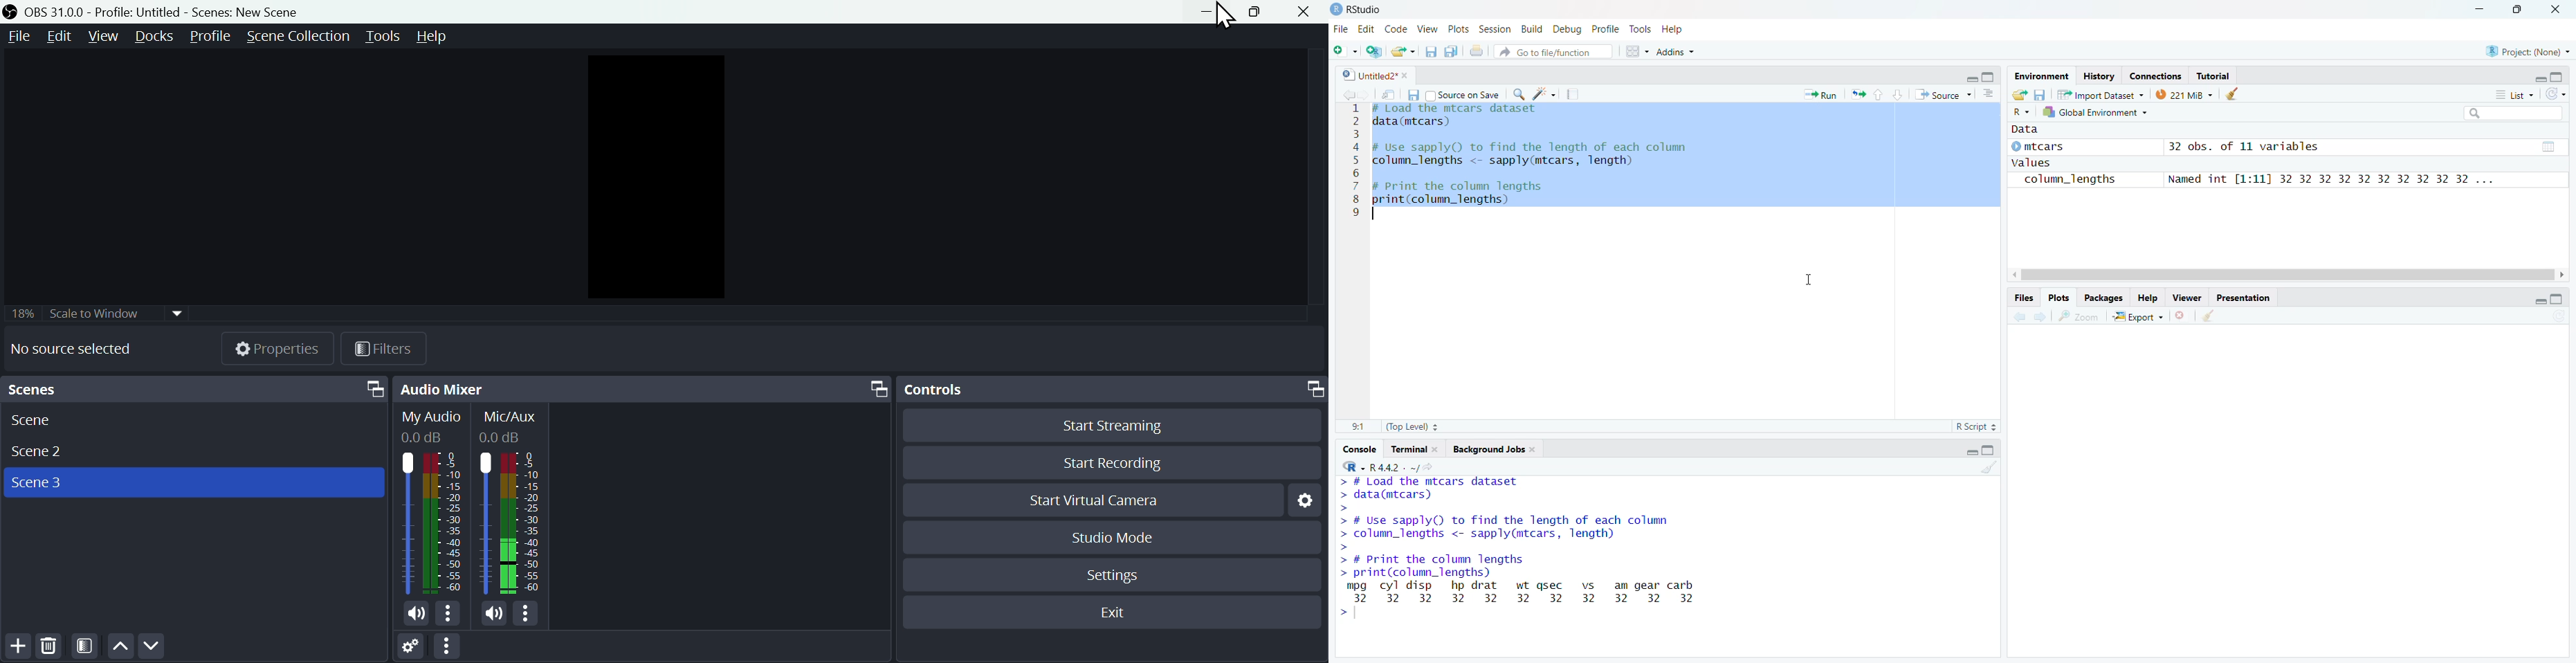  Describe the element at coordinates (2024, 298) in the screenshot. I see `Files` at that location.